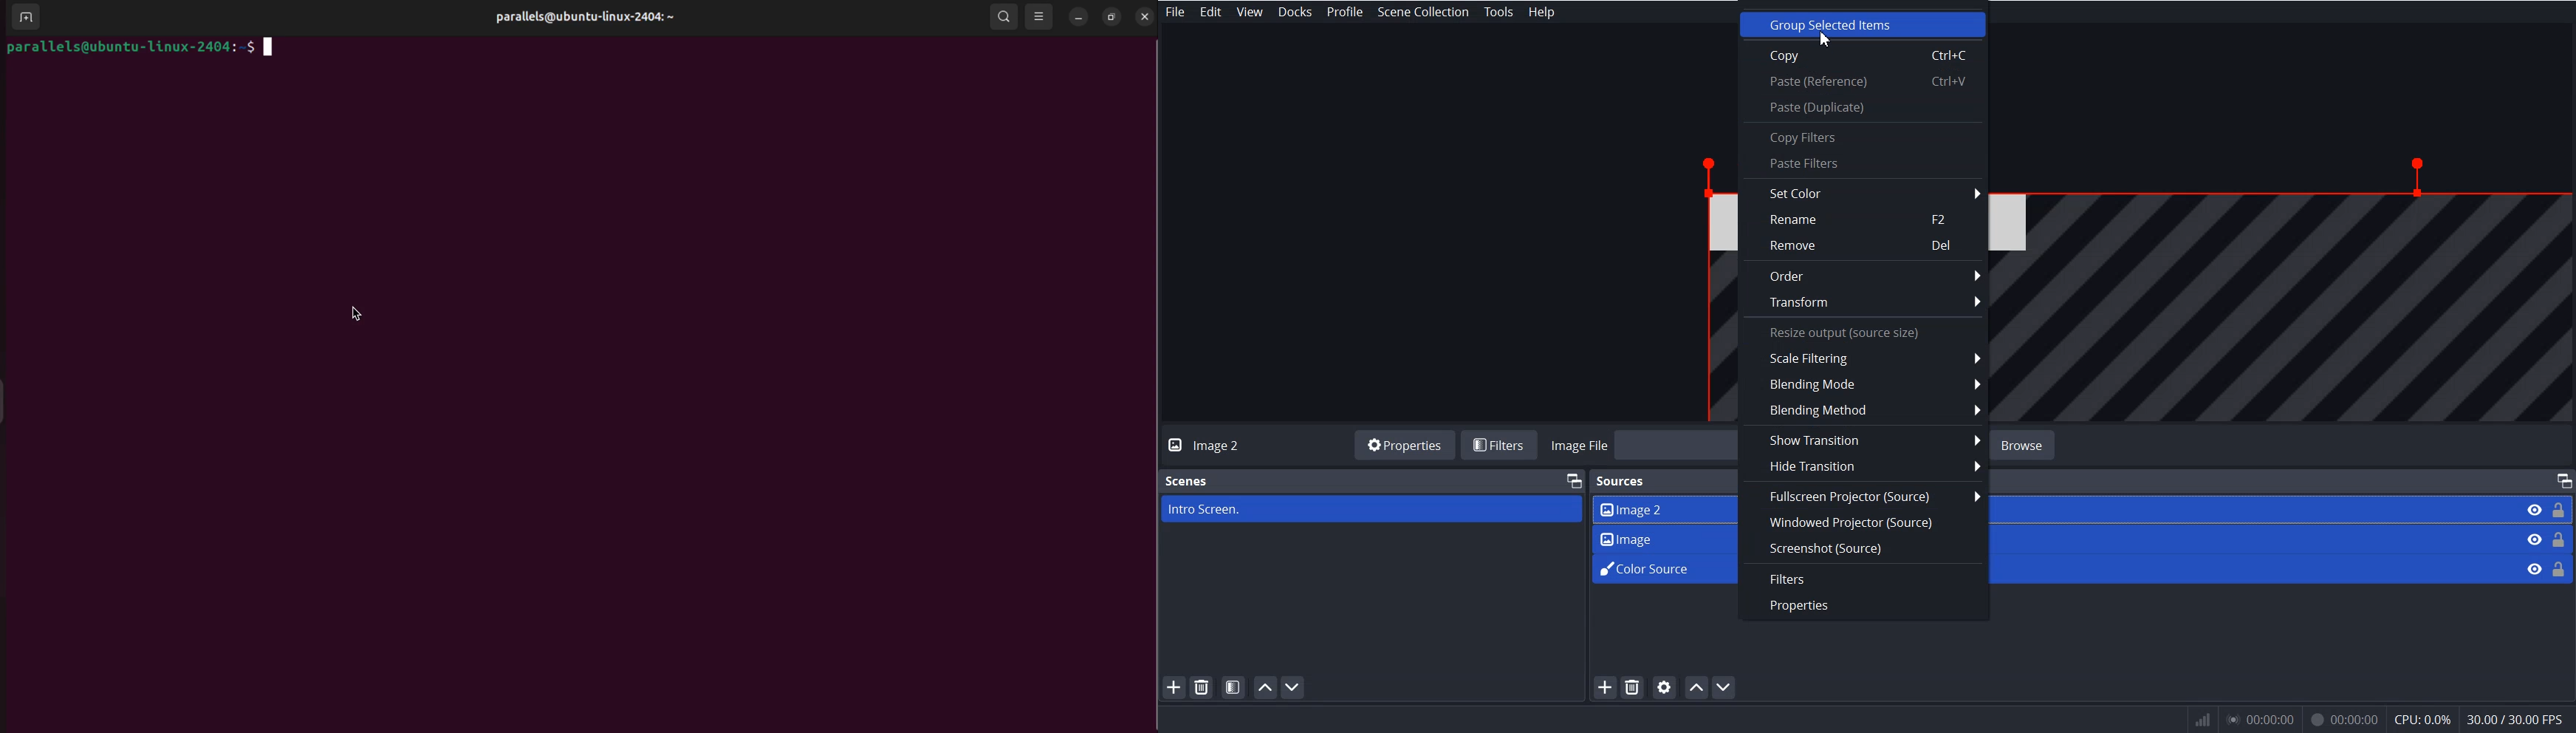 Image resolution: width=2576 pixels, height=756 pixels. Describe the element at coordinates (2263, 720) in the screenshot. I see `00:00:00` at that location.